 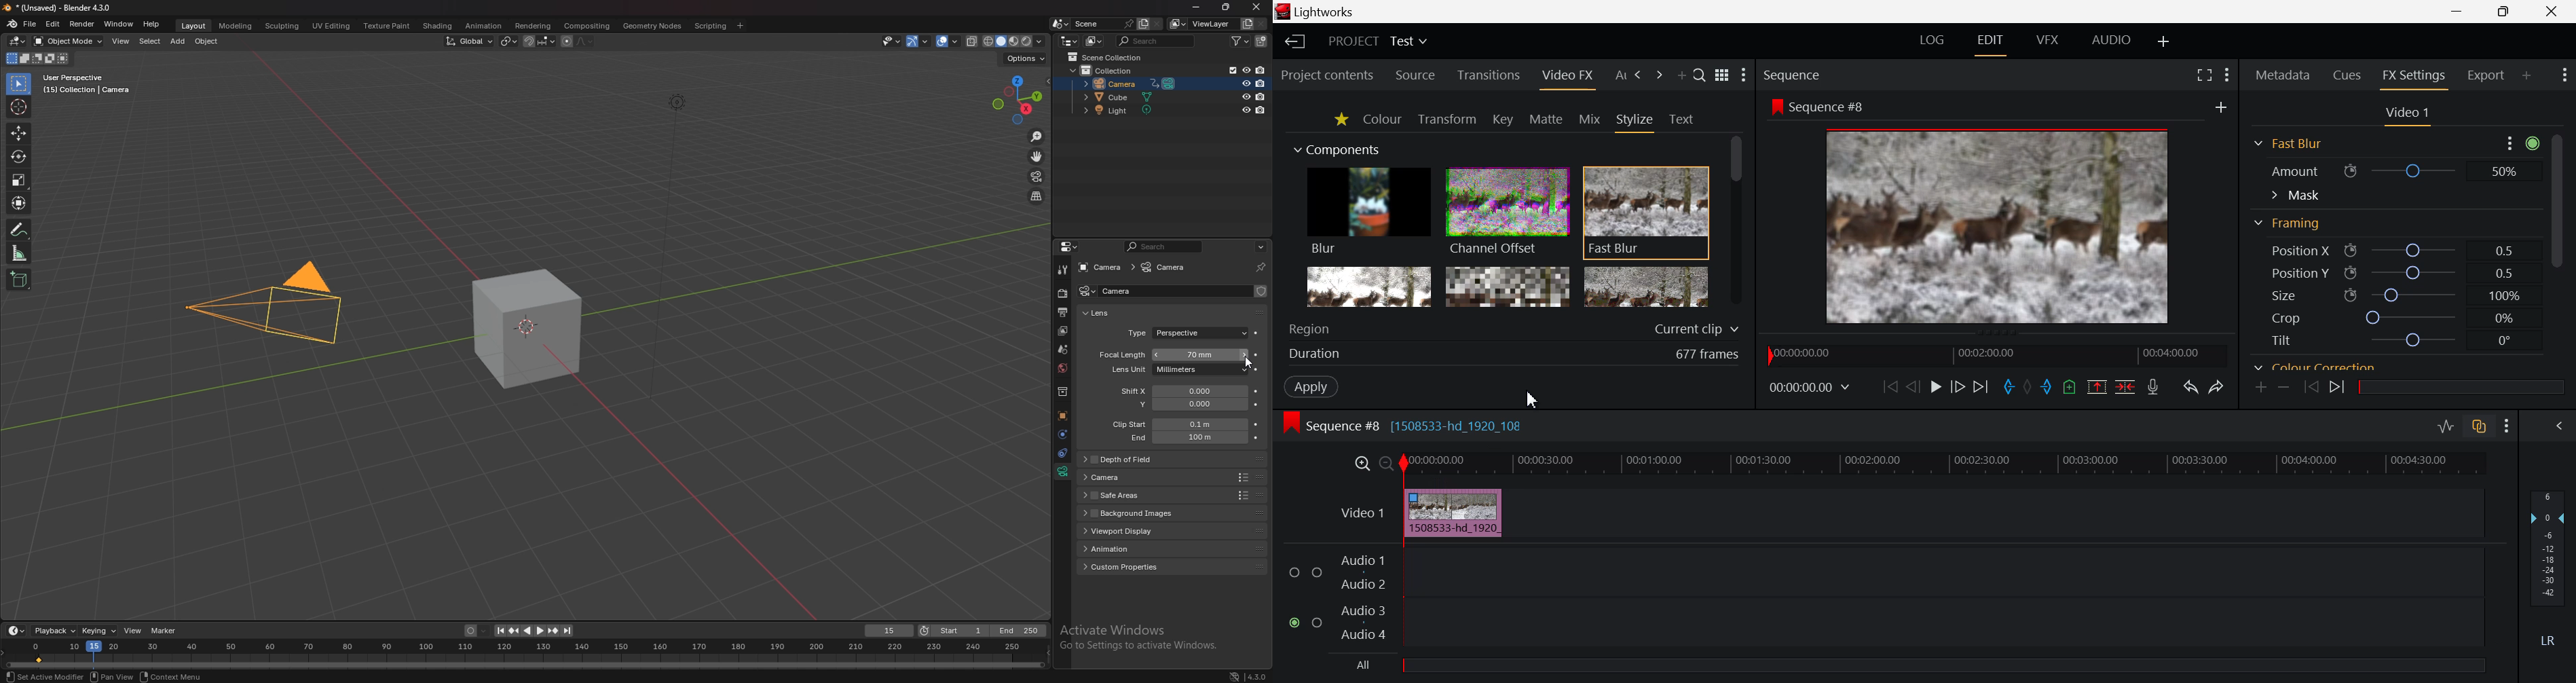 I want to click on EDIT Layout, so click(x=1992, y=45).